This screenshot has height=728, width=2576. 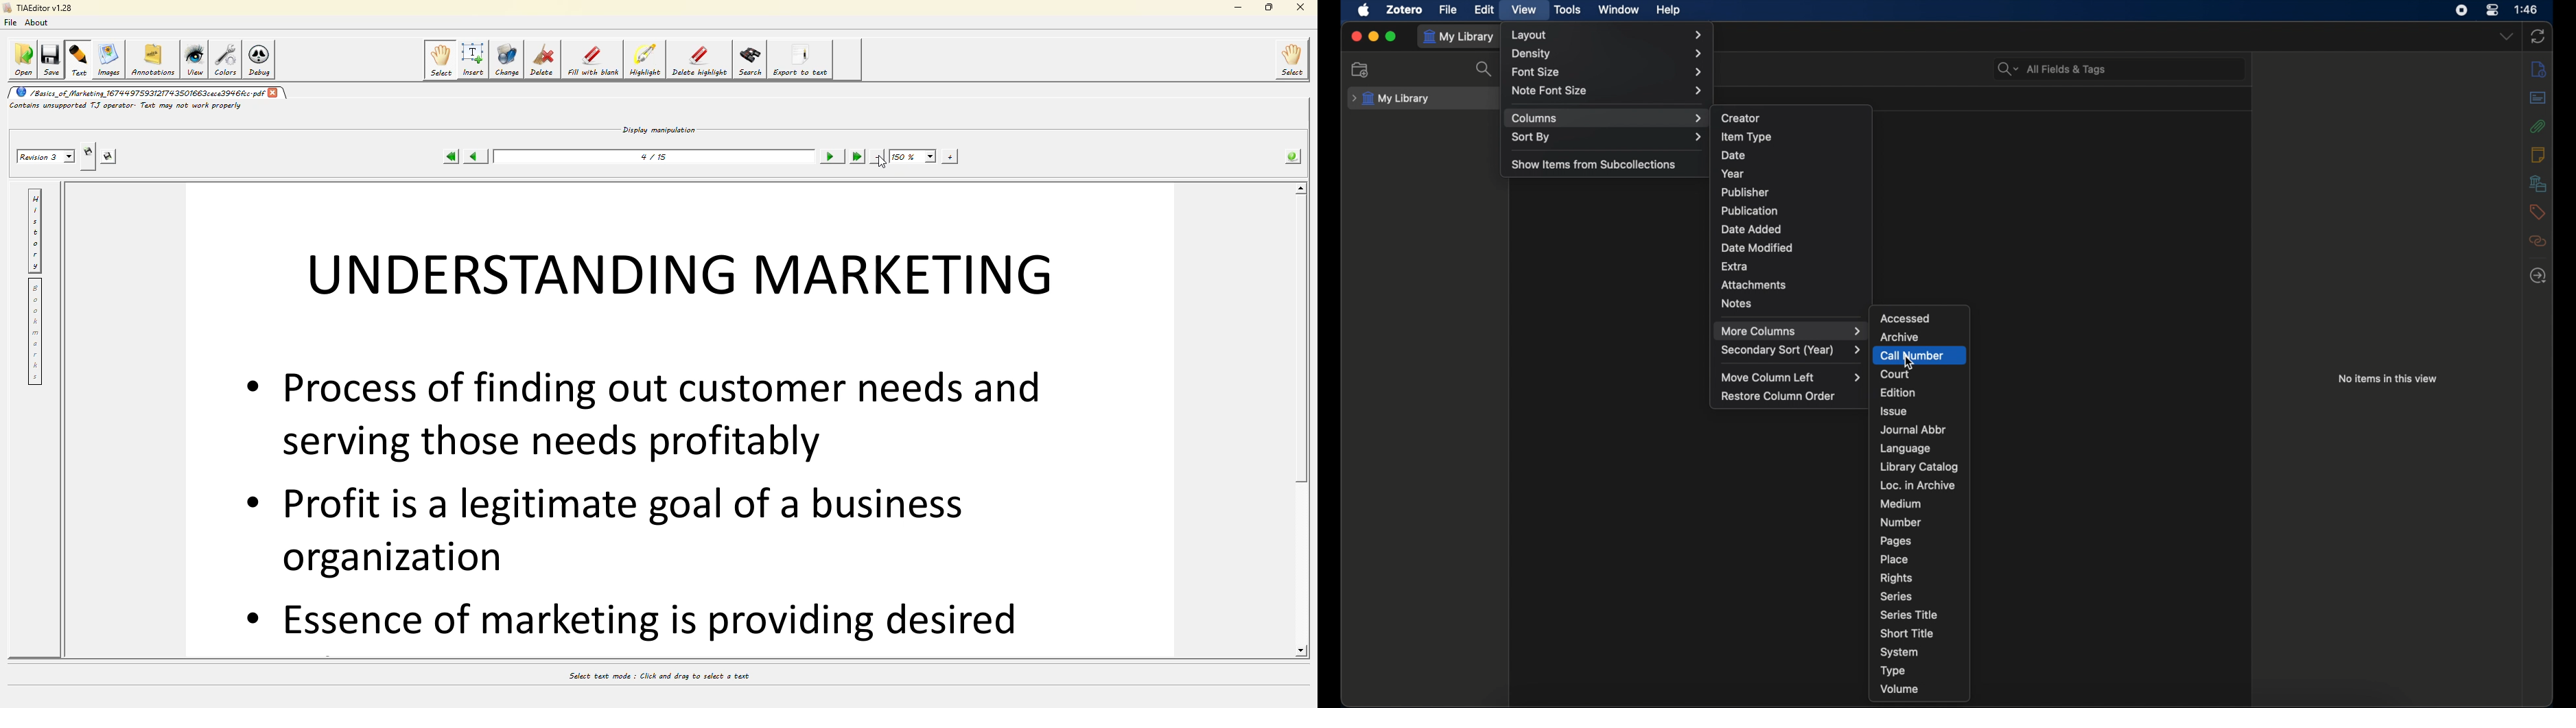 What do you see at coordinates (1746, 136) in the screenshot?
I see `item type` at bounding box center [1746, 136].